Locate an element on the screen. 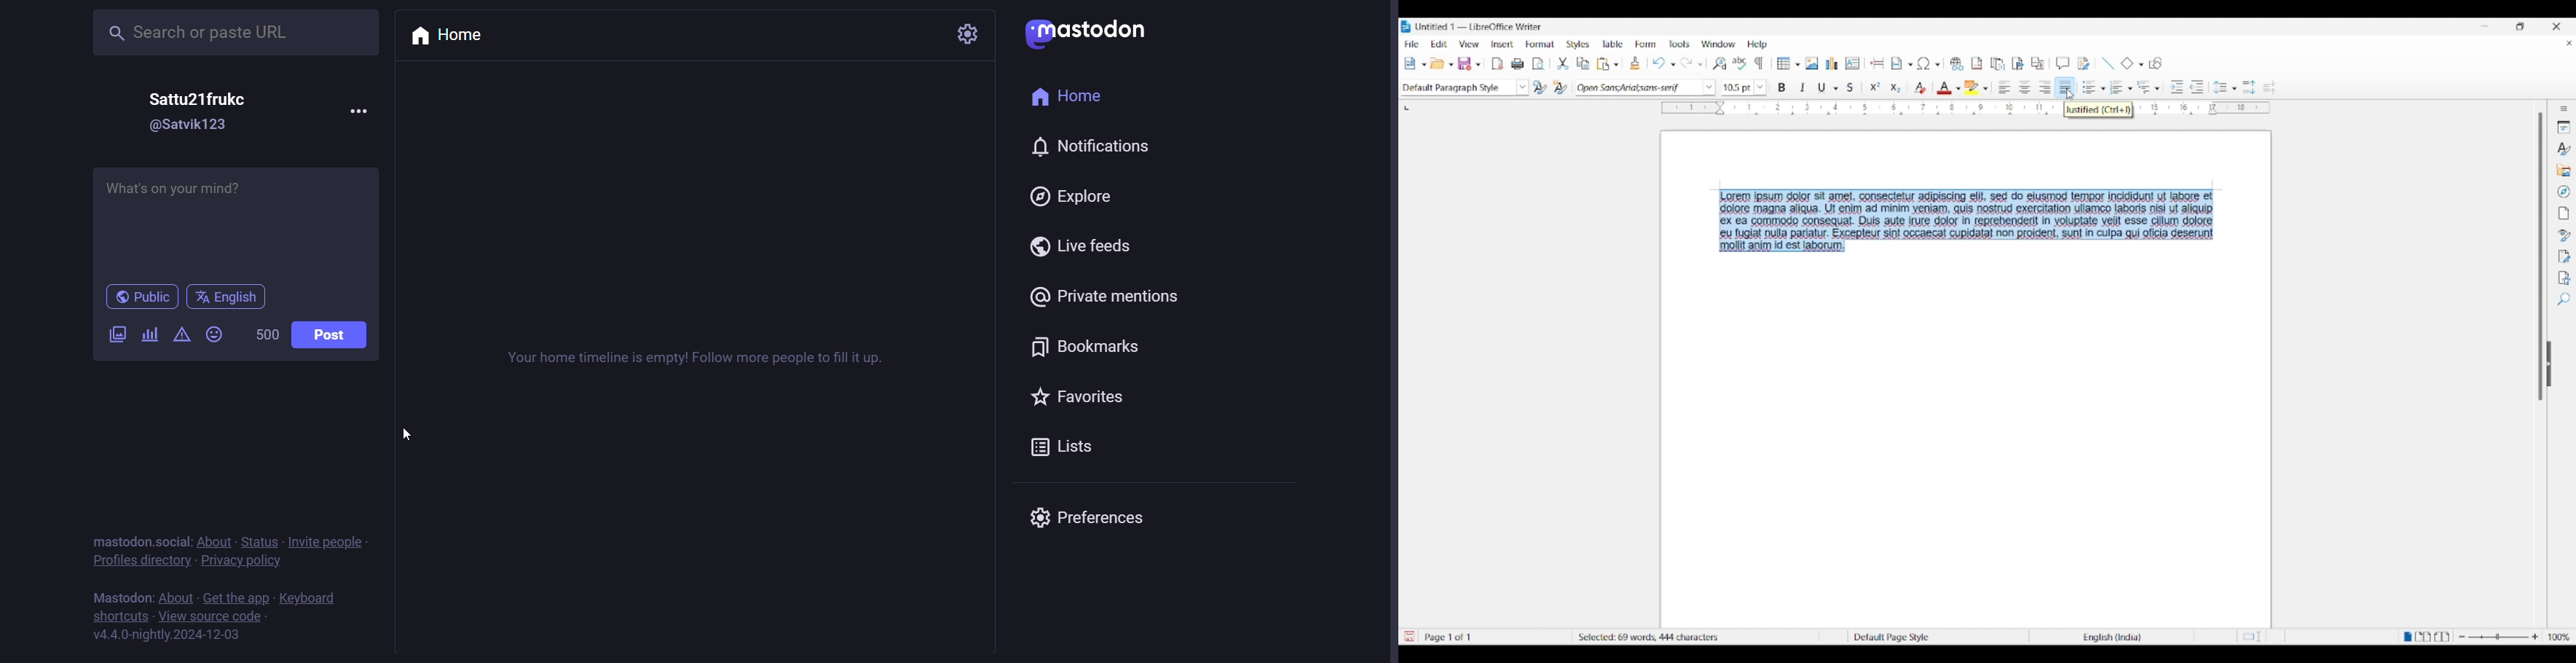  Italic is located at coordinates (1803, 87).